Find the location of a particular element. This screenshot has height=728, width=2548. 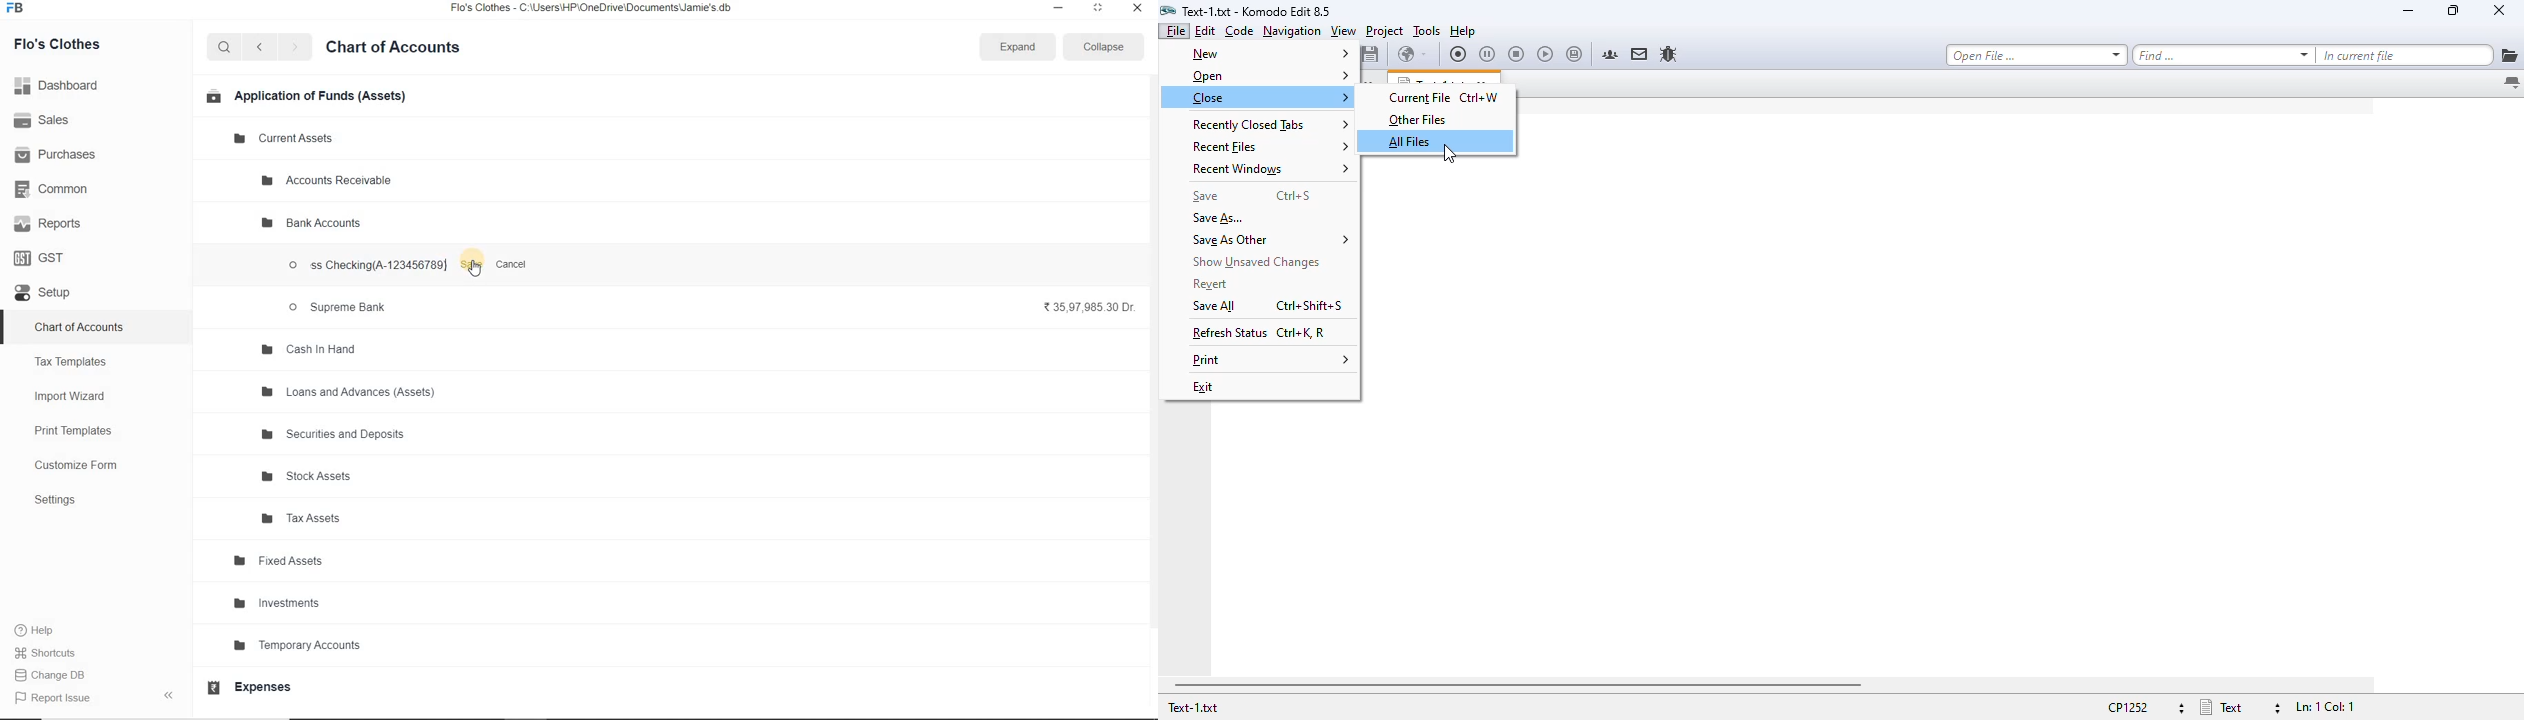

chart of Accounts is located at coordinates (92, 328).